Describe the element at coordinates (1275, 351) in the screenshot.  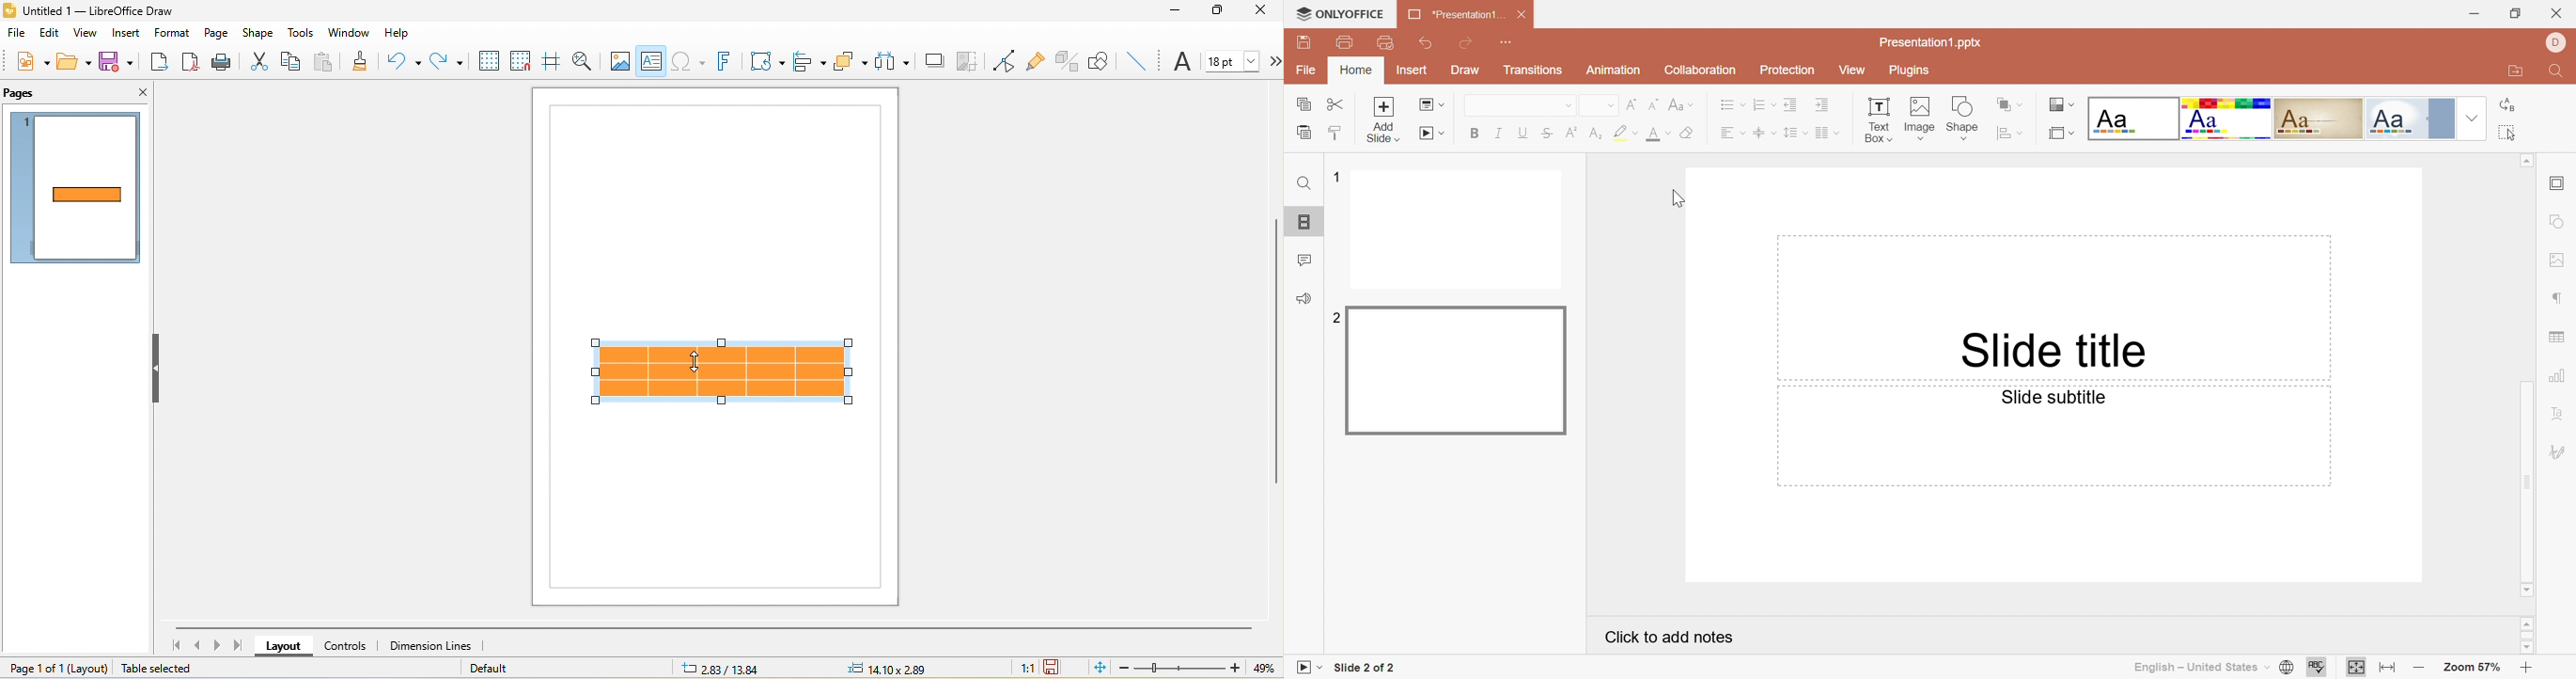
I see `vertical scroll bar` at that location.